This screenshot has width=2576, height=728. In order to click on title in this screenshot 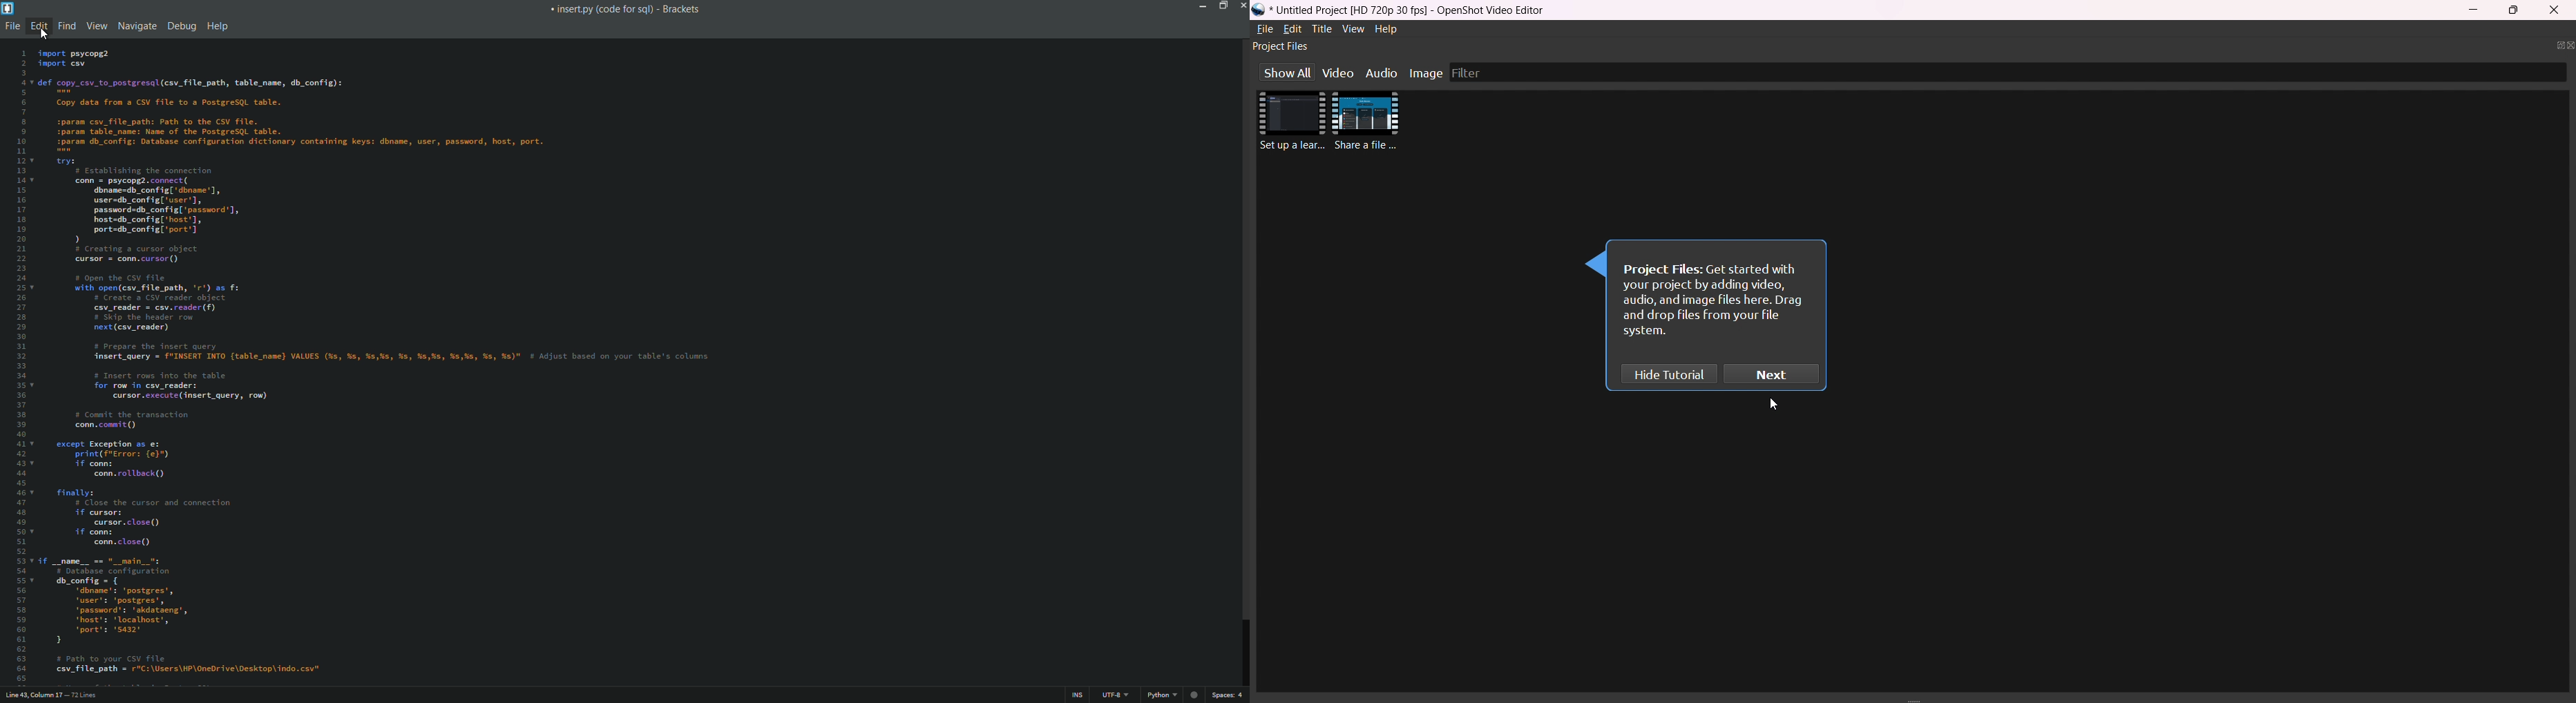, I will do `click(1320, 30)`.